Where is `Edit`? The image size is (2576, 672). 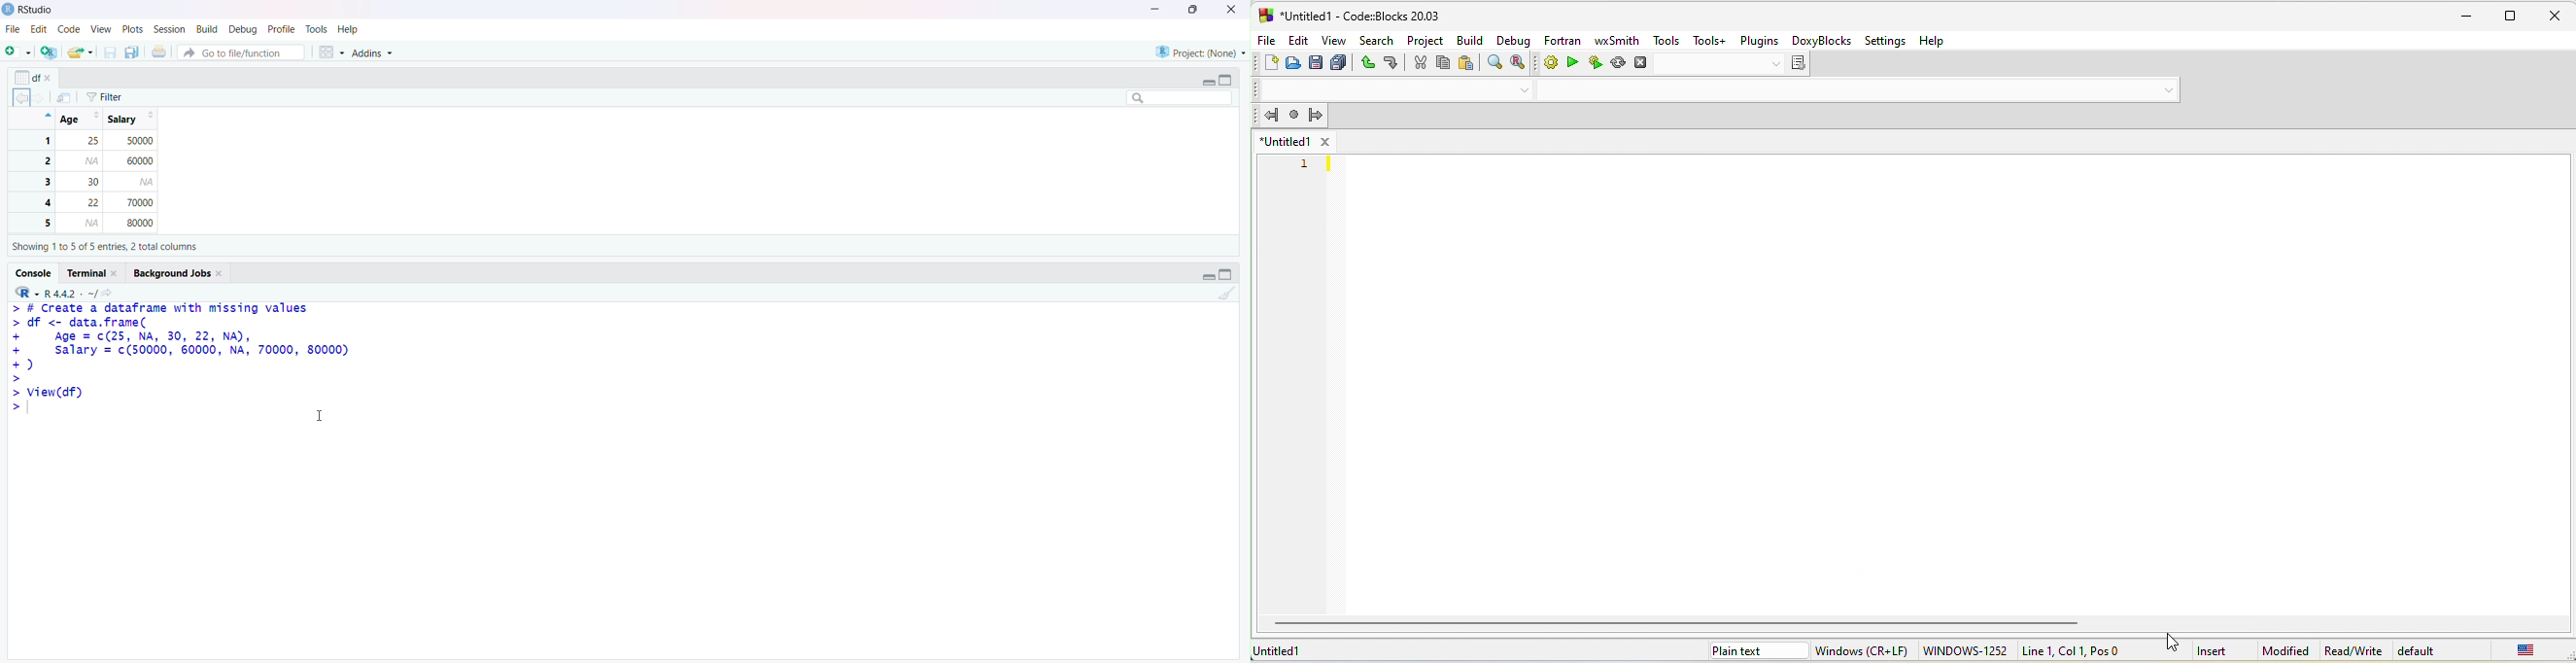 Edit is located at coordinates (40, 29).